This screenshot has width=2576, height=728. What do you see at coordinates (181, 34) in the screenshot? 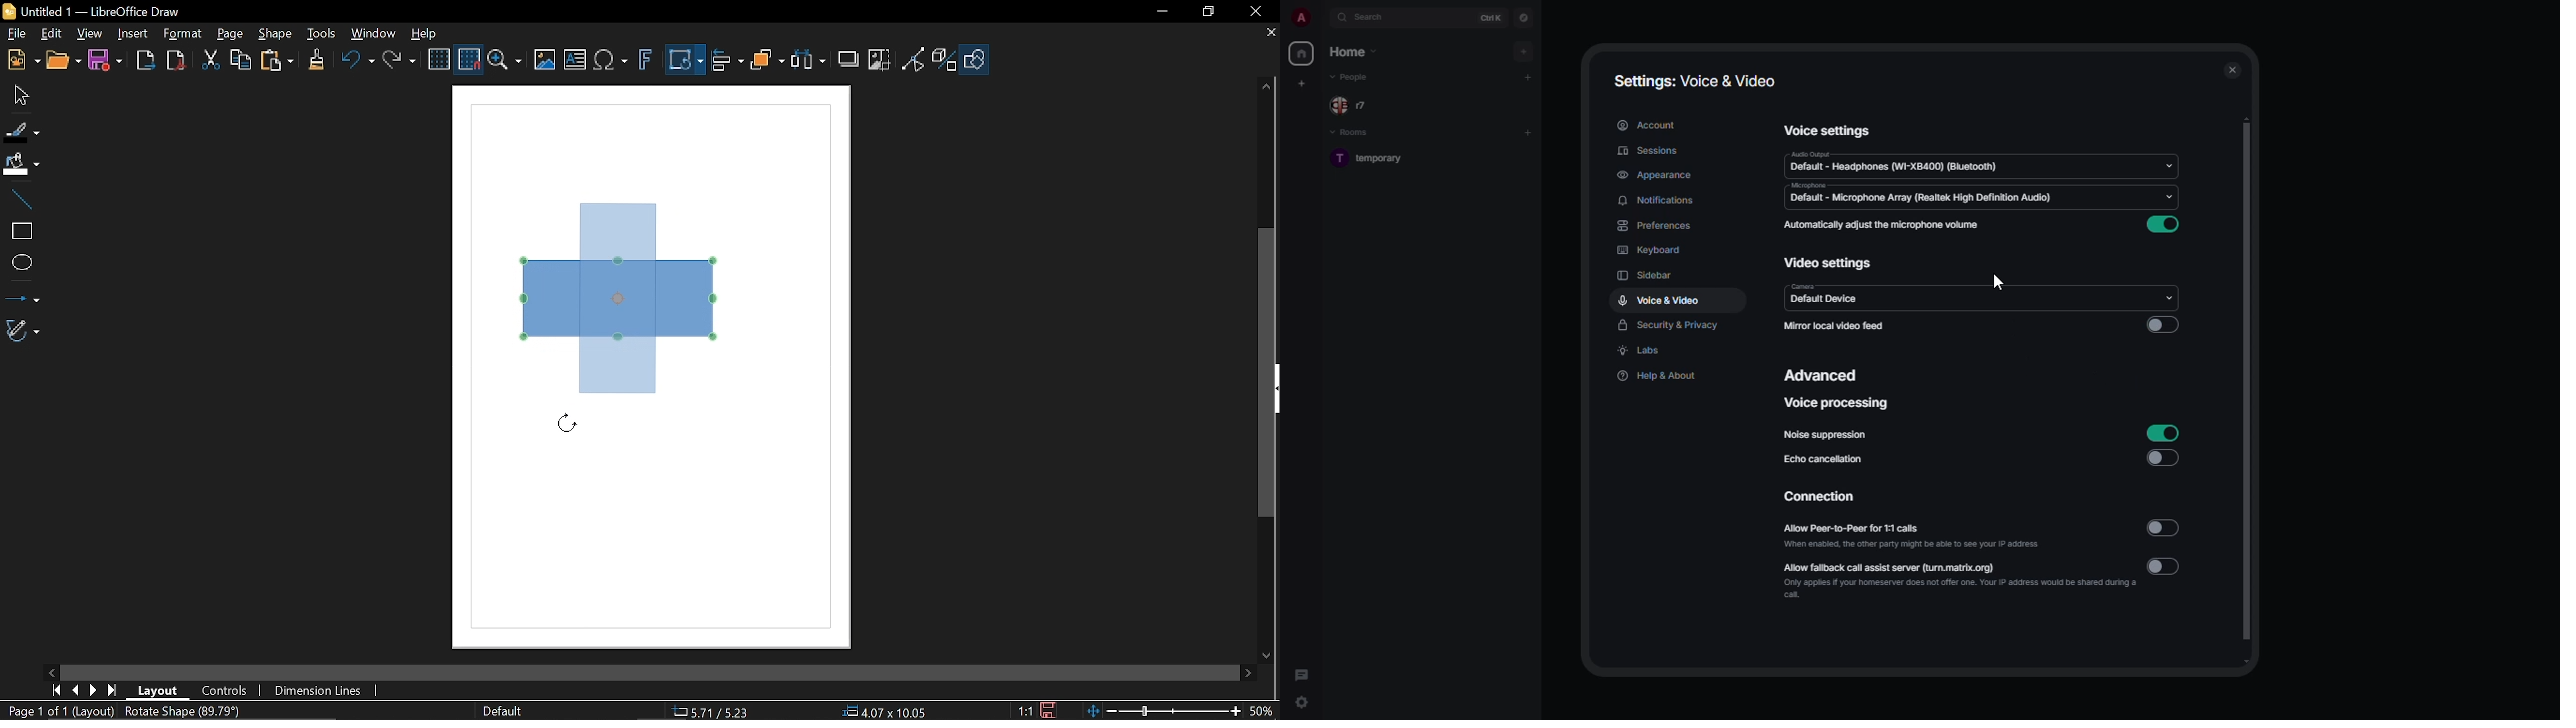
I see `Format` at bounding box center [181, 34].